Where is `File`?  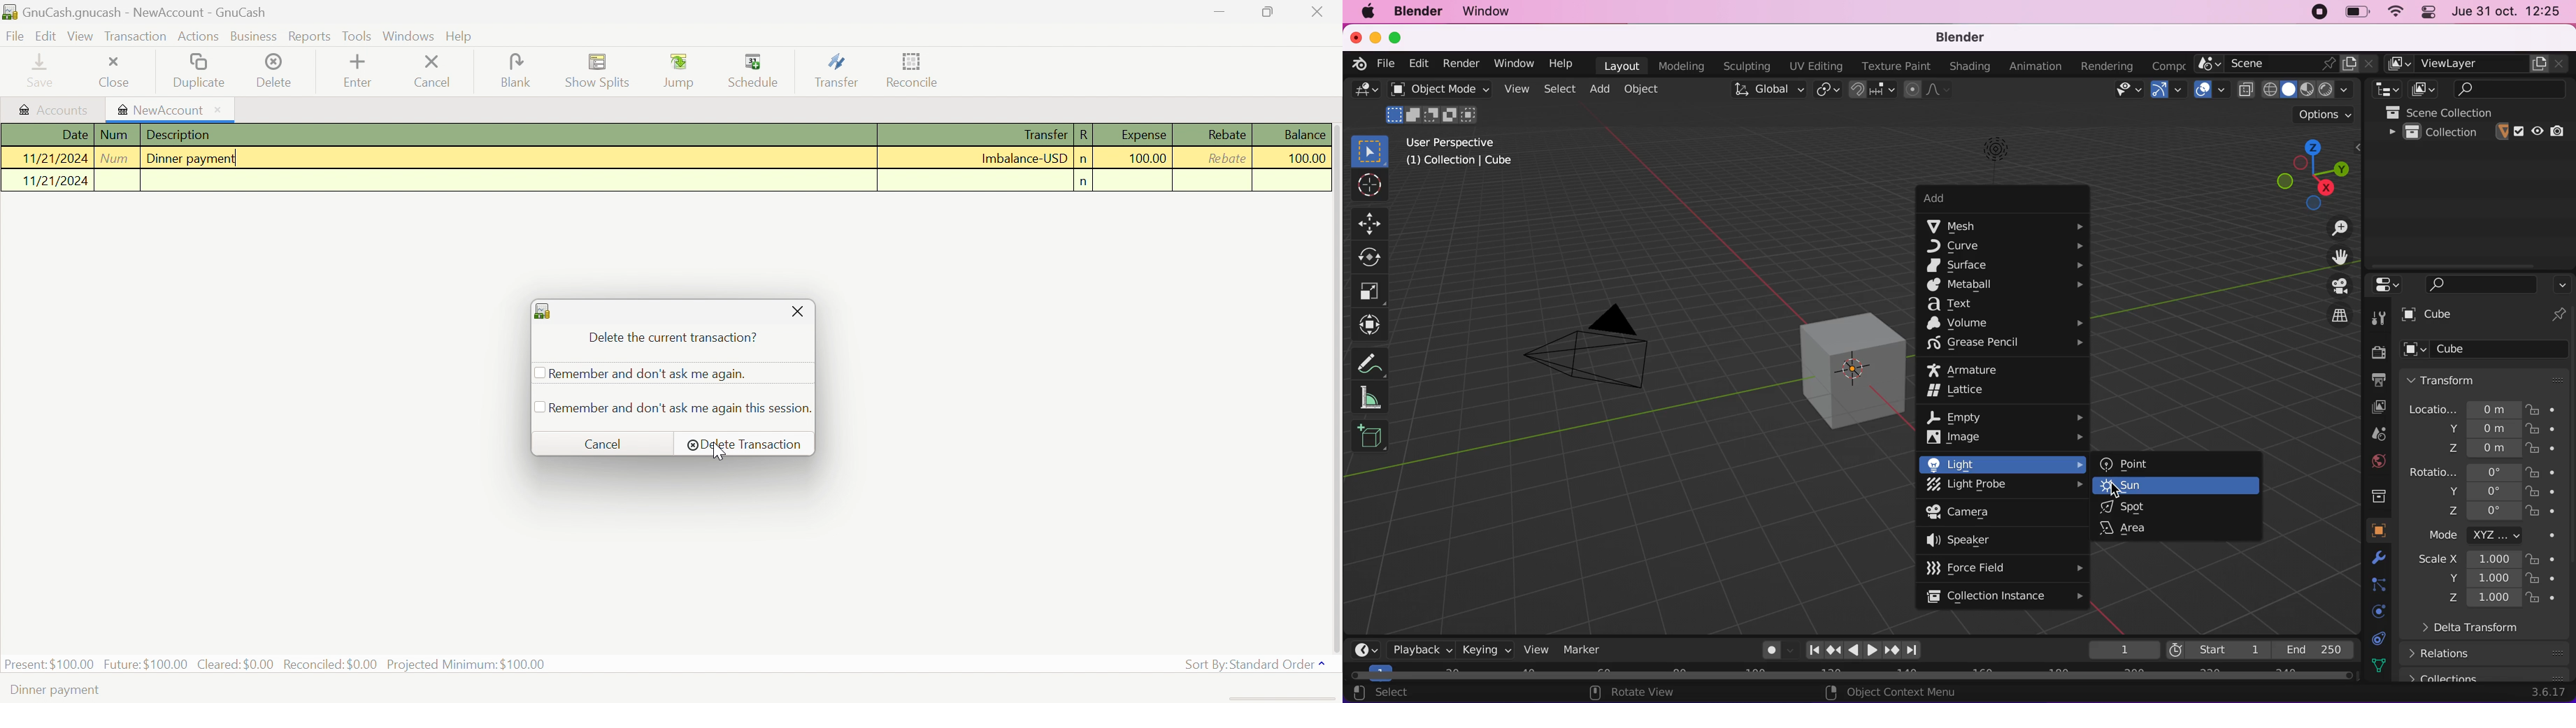 File is located at coordinates (15, 38).